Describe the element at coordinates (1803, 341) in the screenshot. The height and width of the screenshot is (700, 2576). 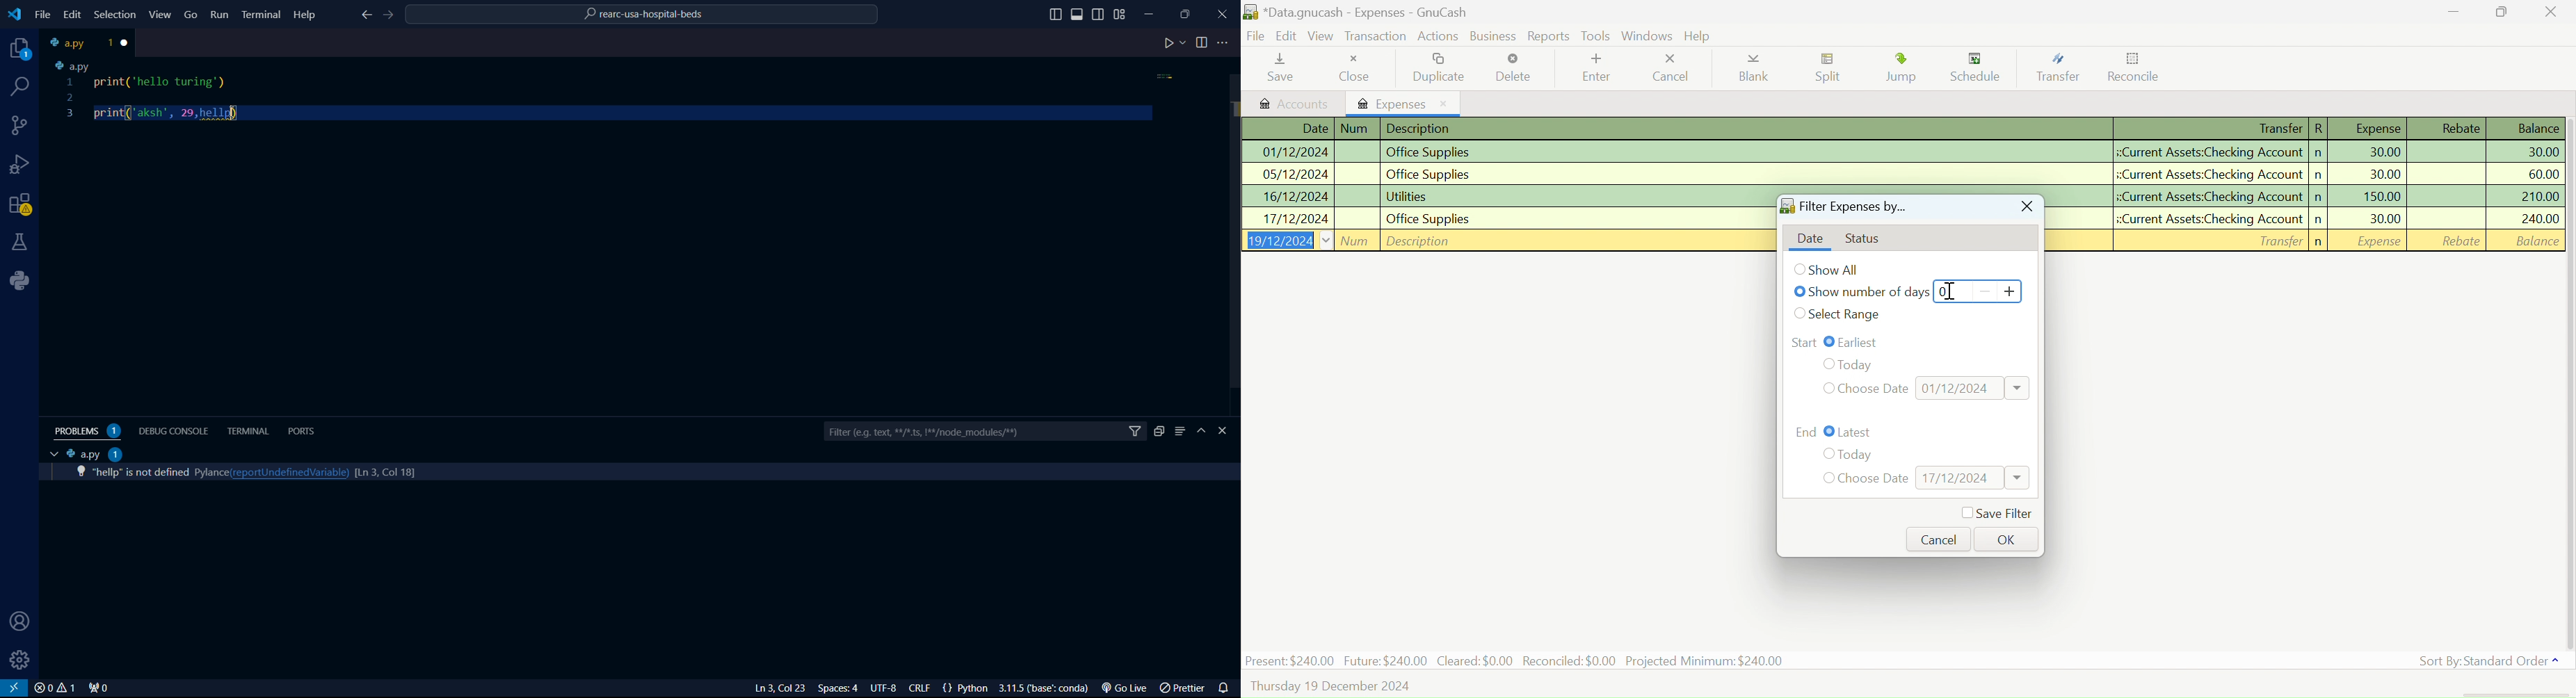
I see `Range Start: Earliest` at that location.